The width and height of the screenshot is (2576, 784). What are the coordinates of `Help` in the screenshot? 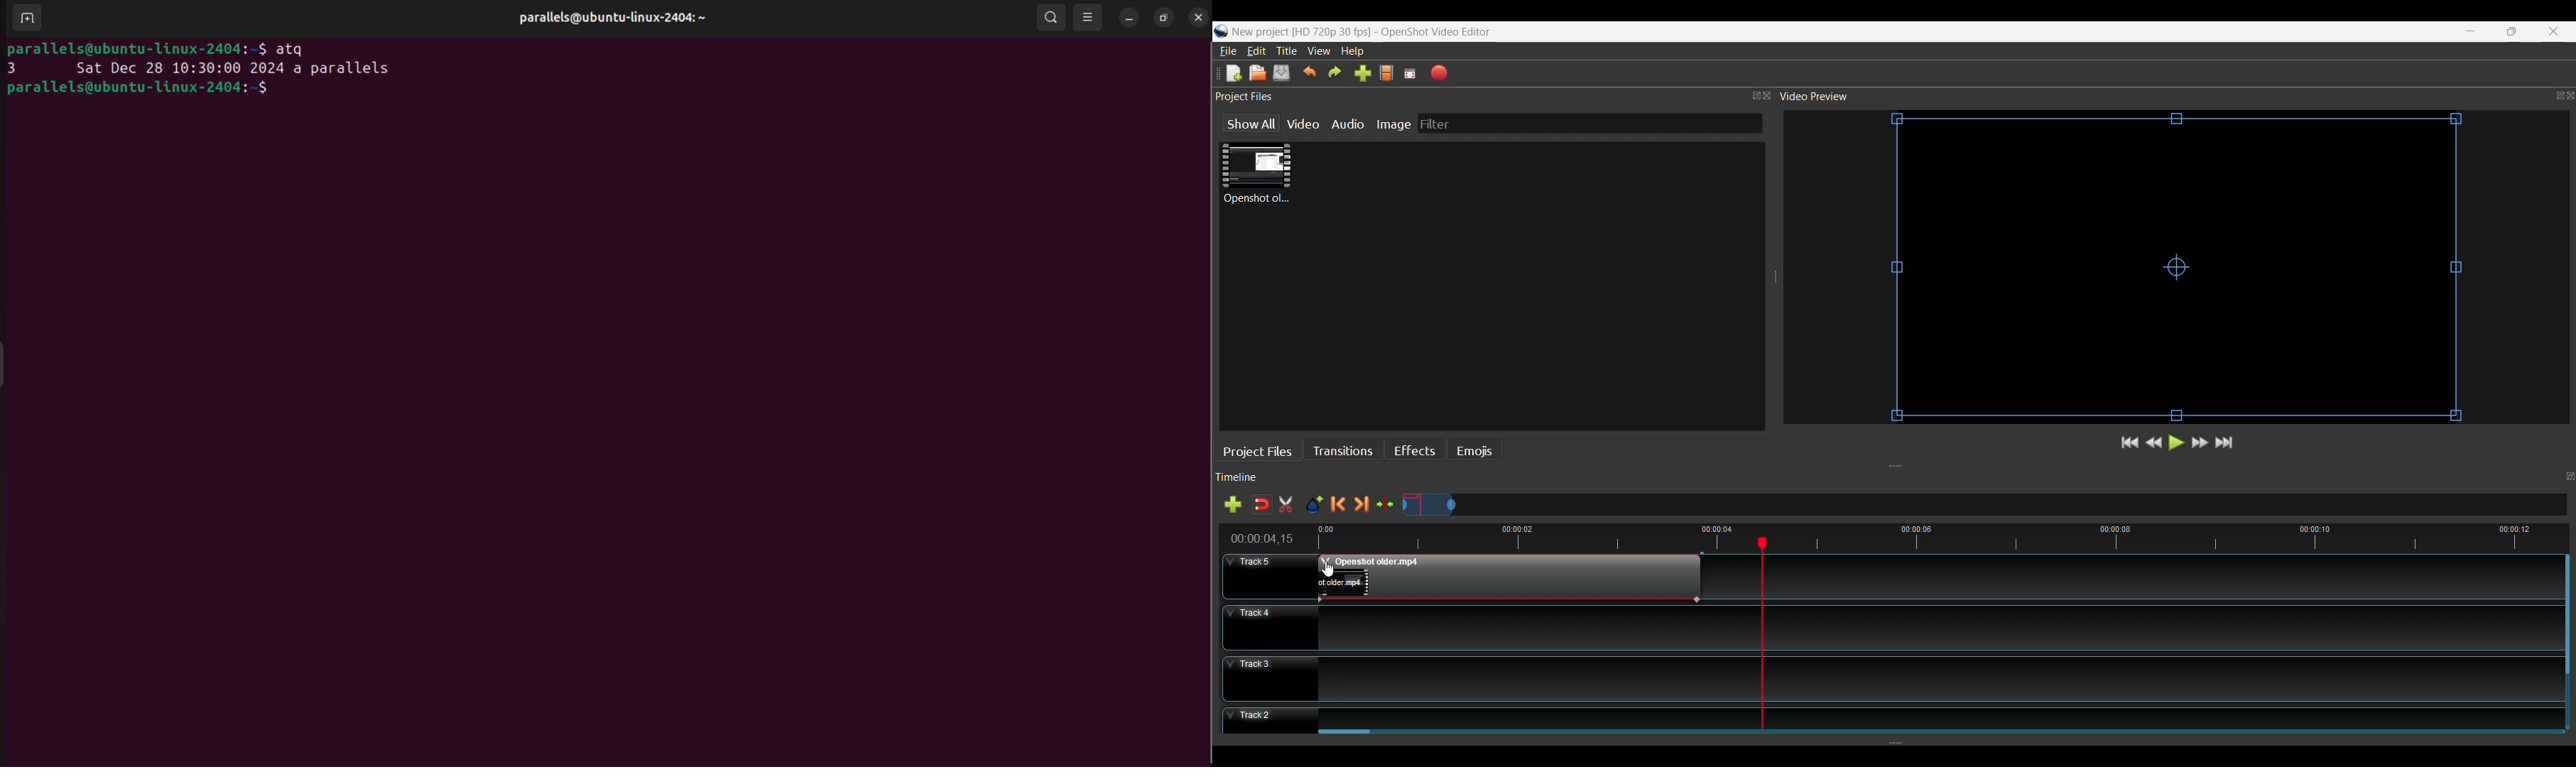 It's located at (1354, 52).